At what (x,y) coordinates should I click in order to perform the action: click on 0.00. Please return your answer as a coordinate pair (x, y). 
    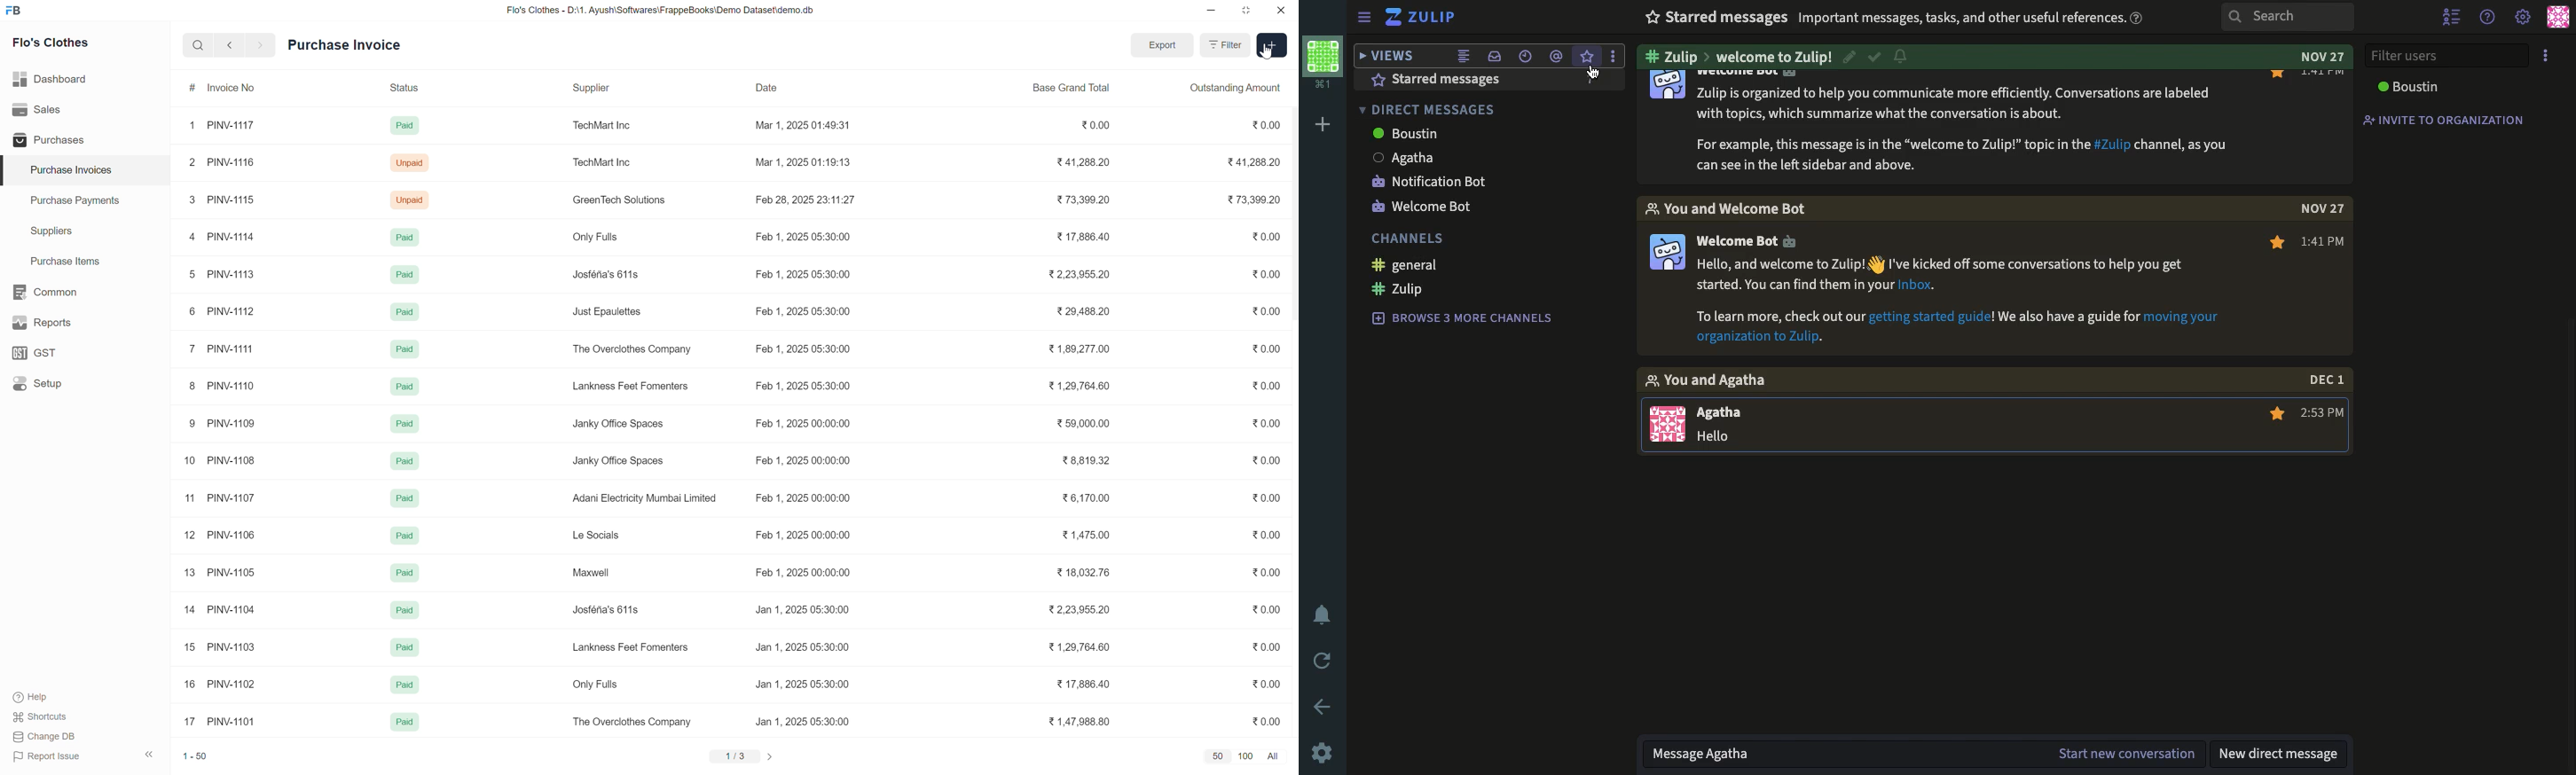
    Looking at the image, I should click on (1266, 498).